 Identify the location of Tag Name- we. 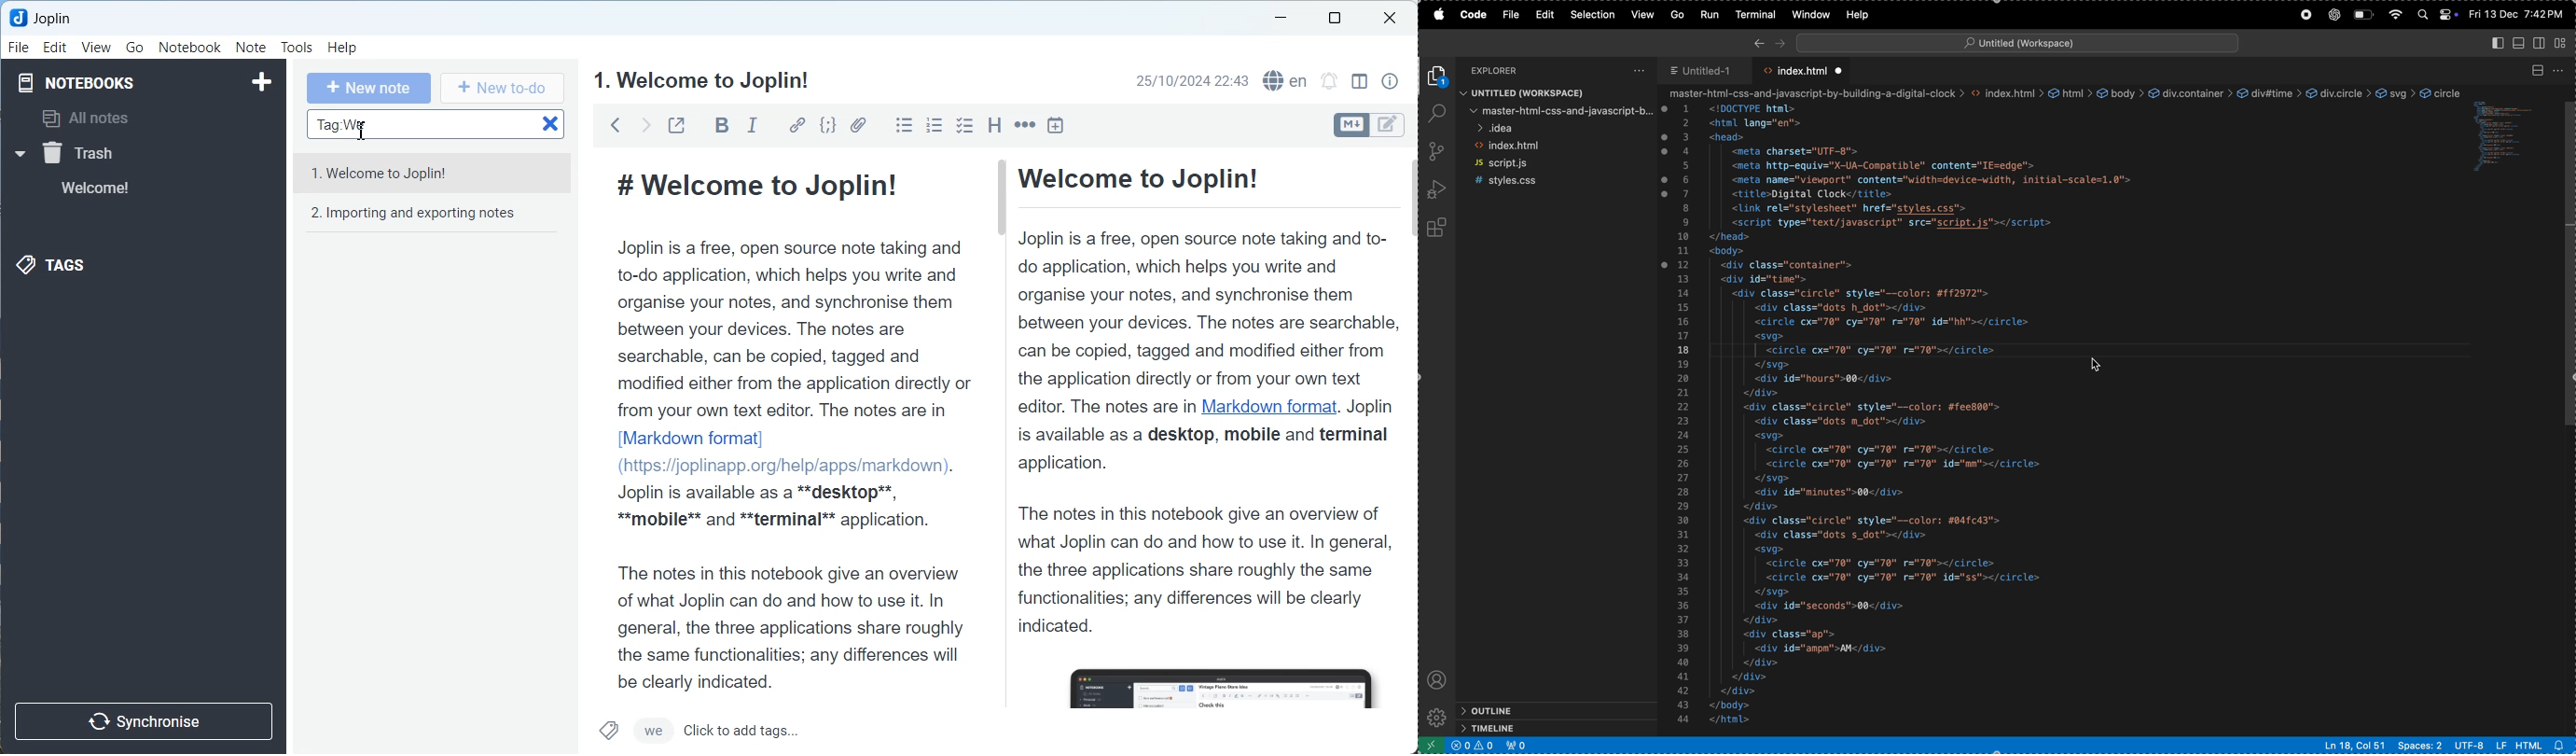
(657, 735).